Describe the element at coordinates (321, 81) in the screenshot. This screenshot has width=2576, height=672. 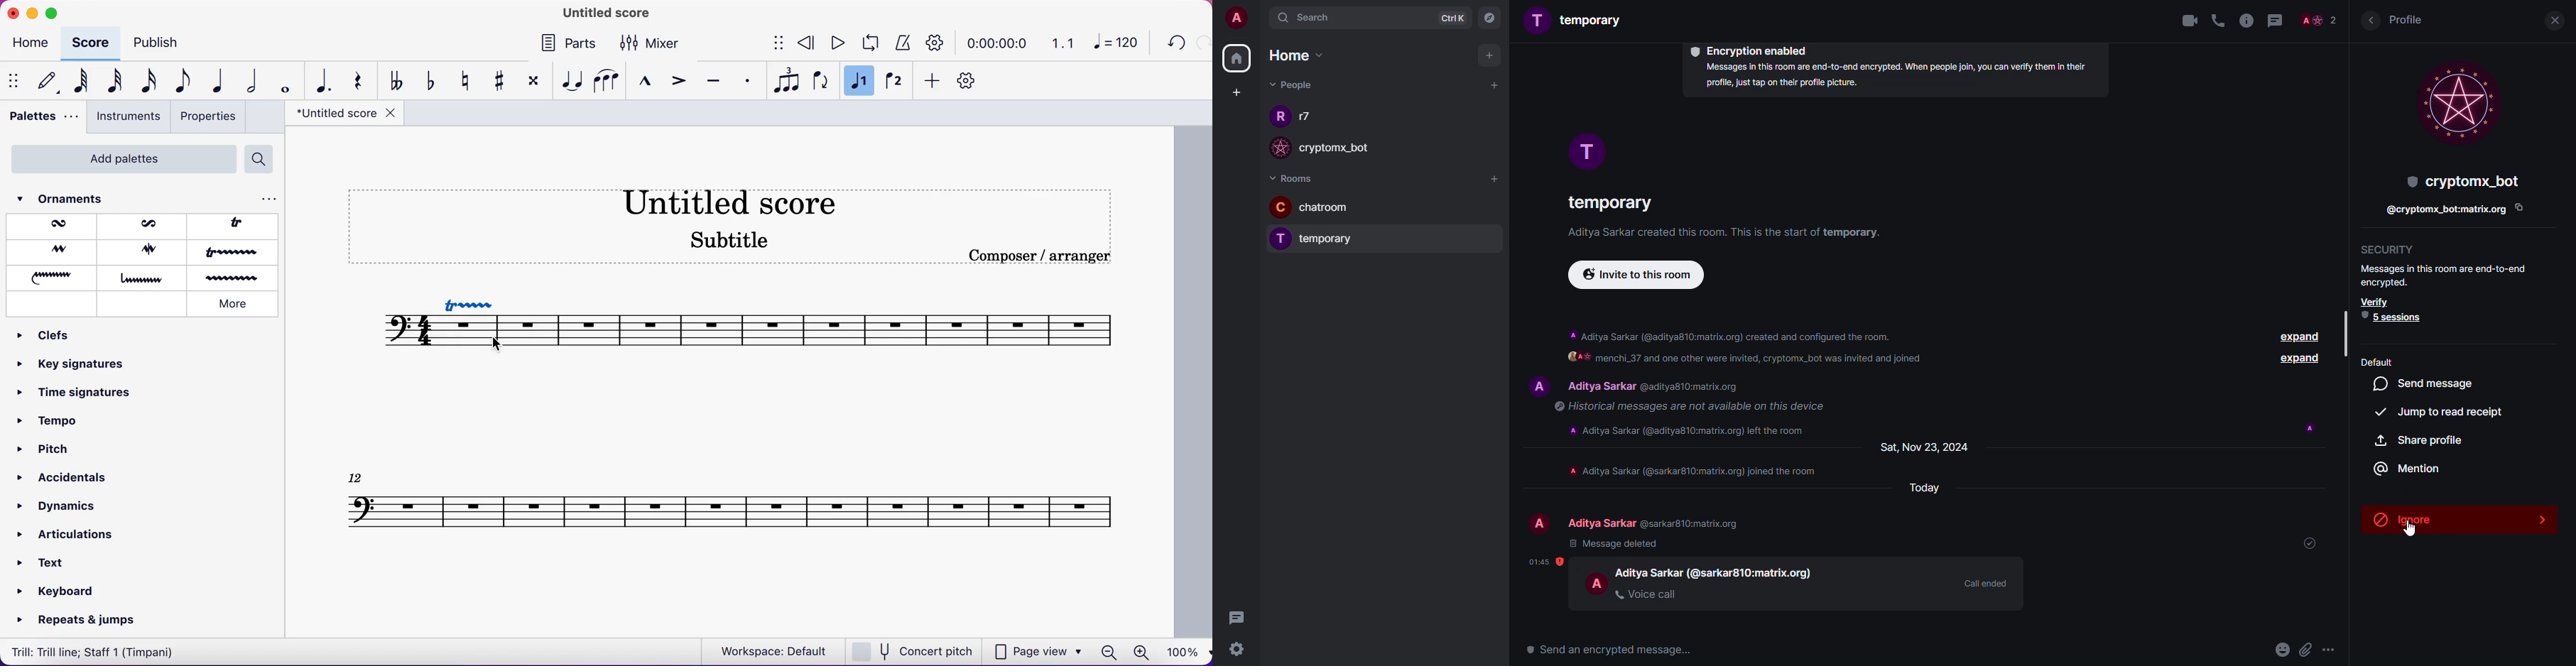
I see `augmentation dot` at that location.